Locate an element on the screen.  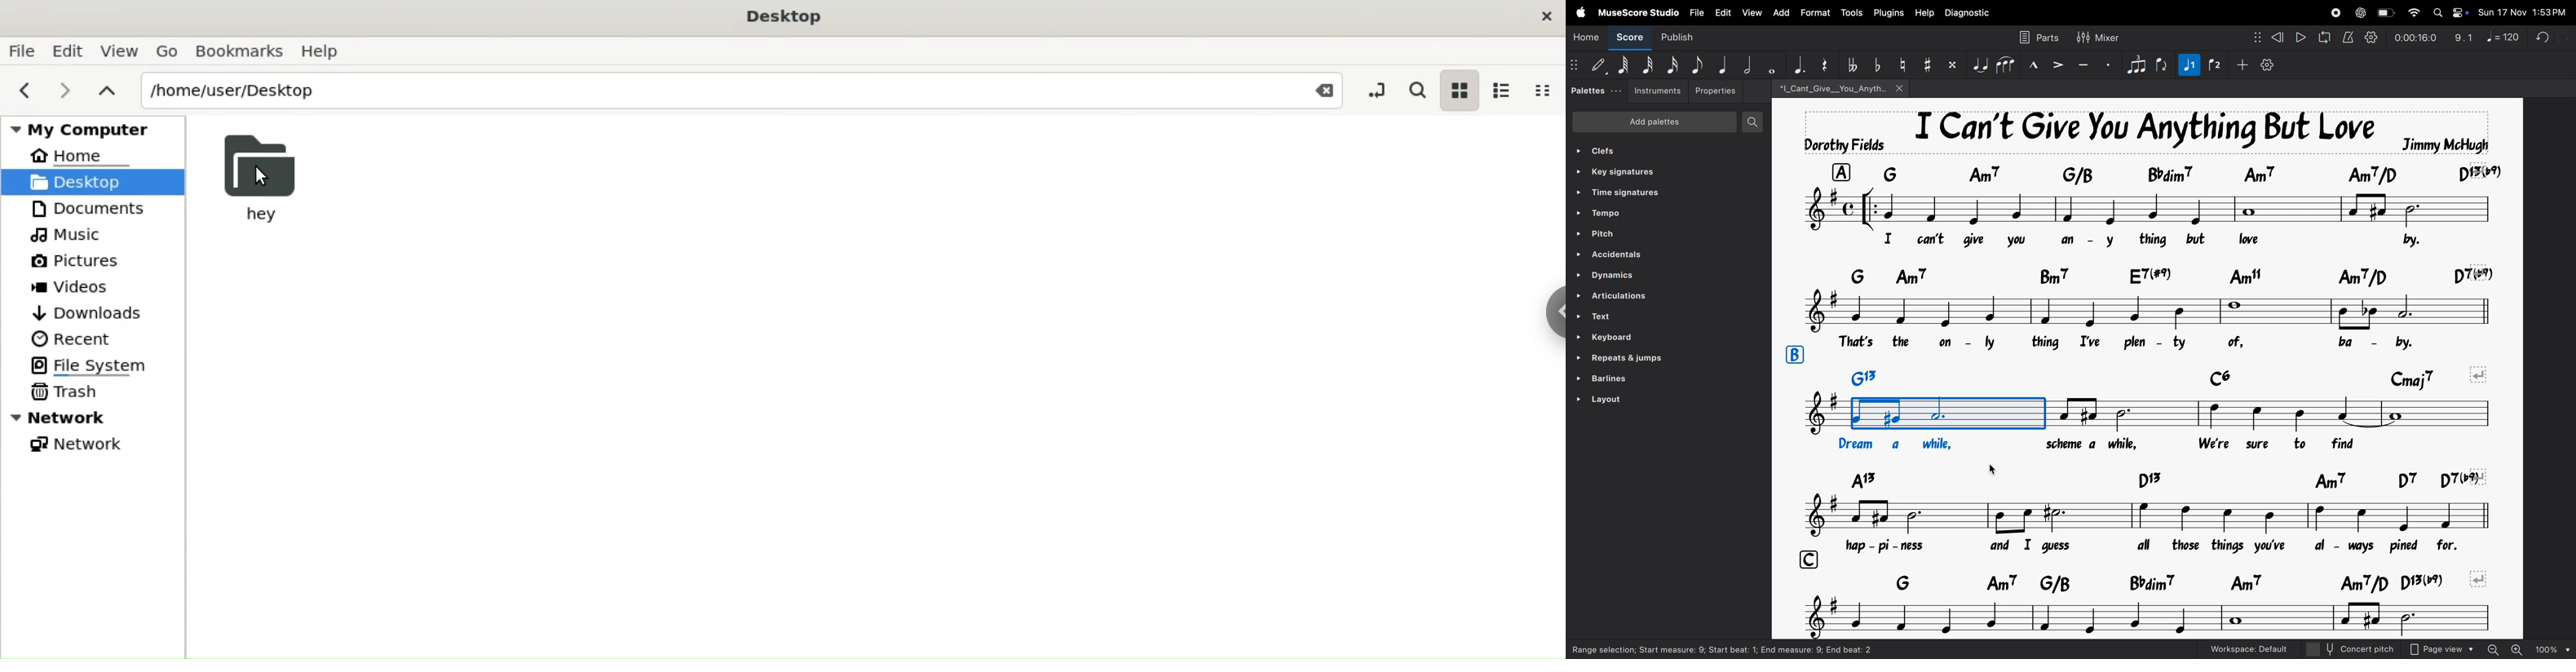
nodes is located at coordinates (2253, 36).